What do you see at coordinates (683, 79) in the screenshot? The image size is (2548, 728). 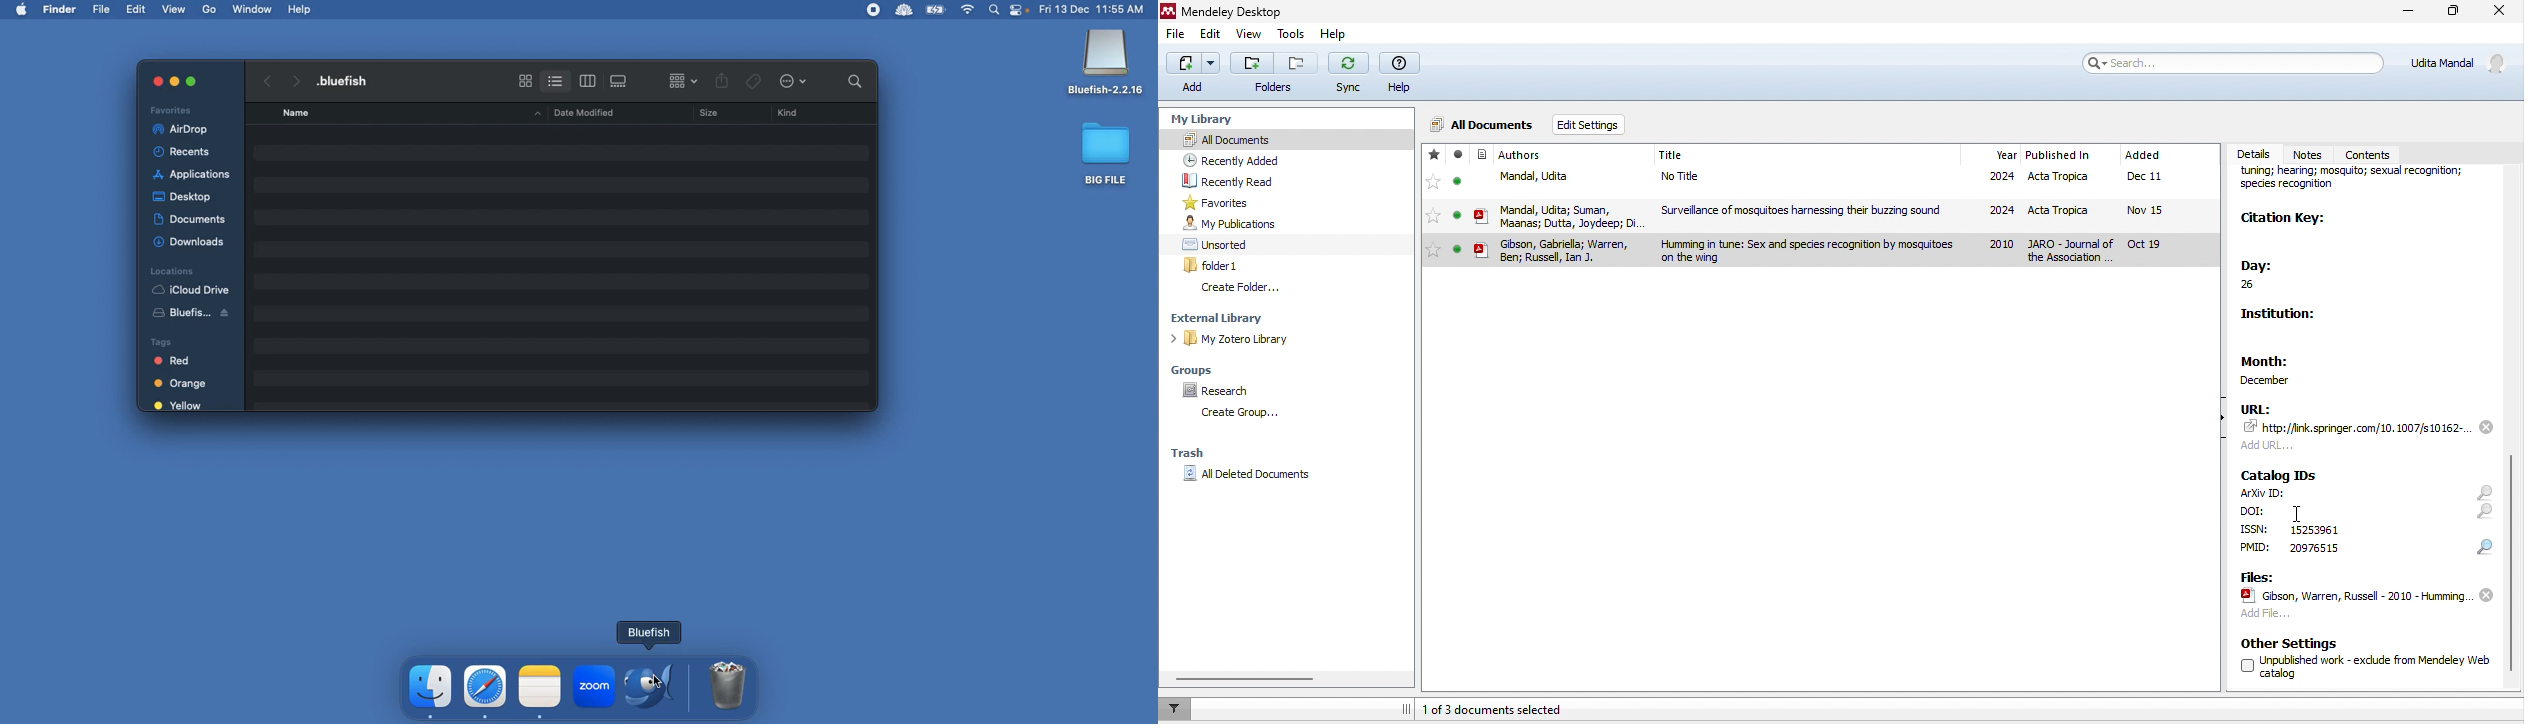 I see `sort` at bounding box center [683, 79].